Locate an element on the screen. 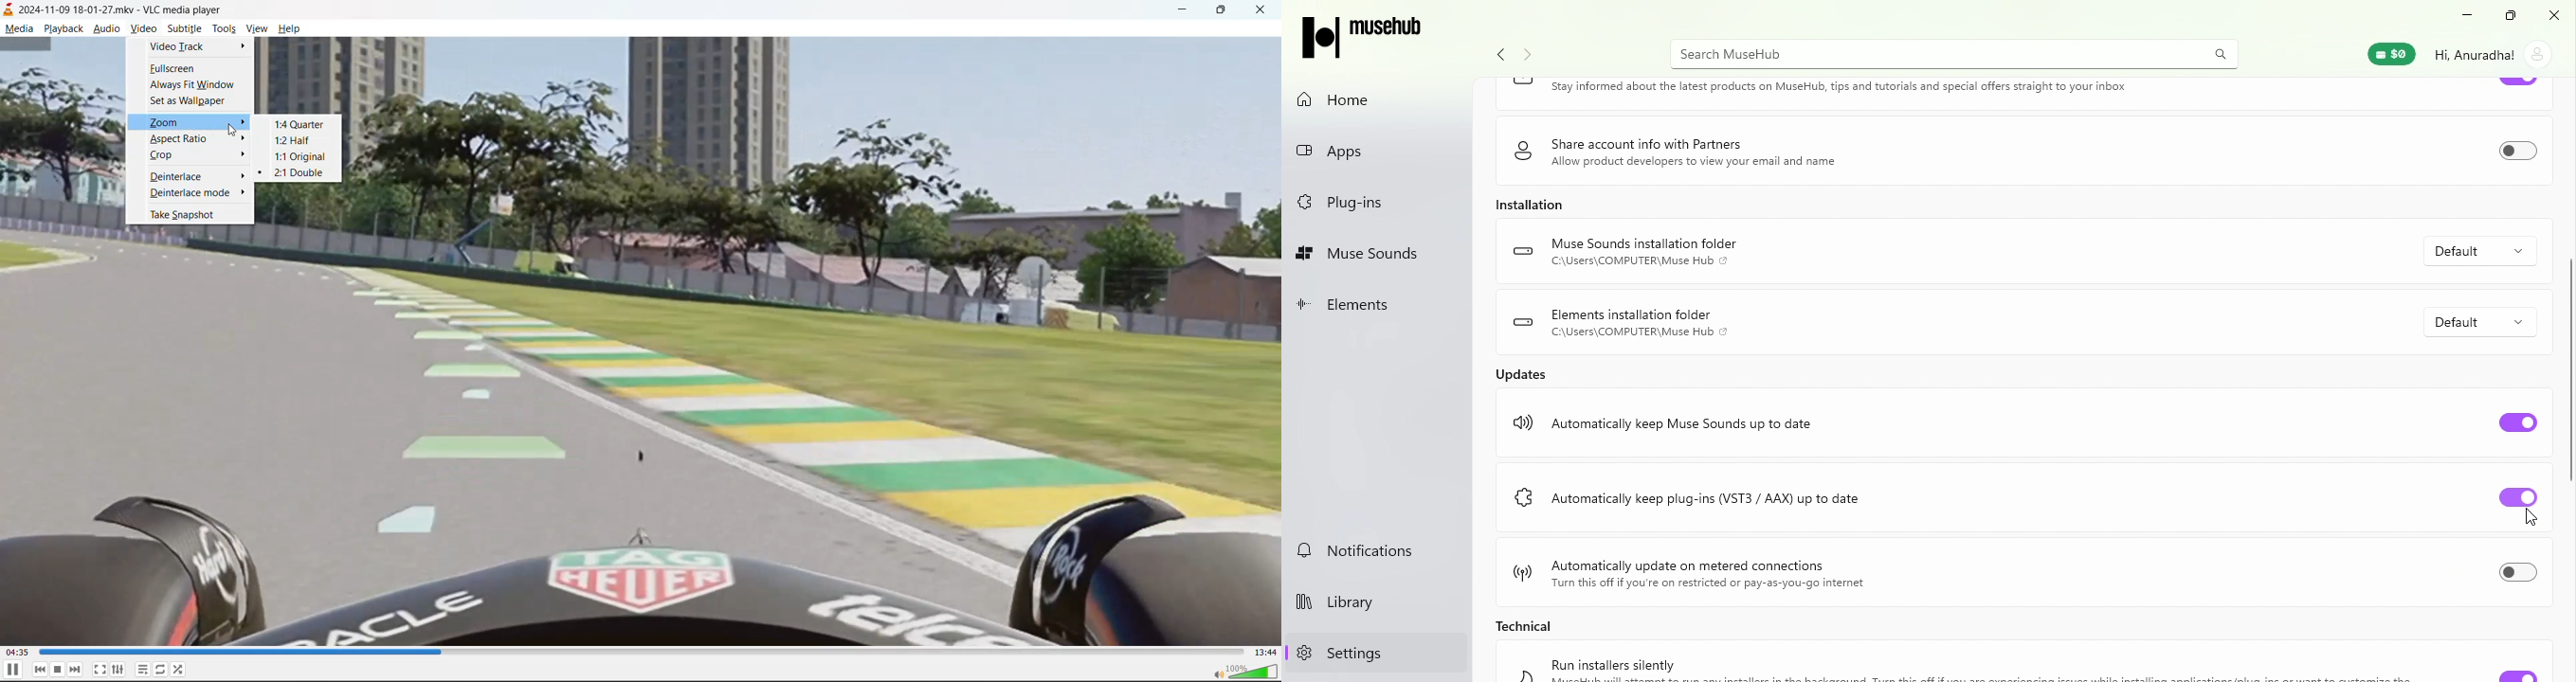 Image resolution: width=2576 pixels, height=700 pixels. toggle loop is located at coordinates (160, 668).